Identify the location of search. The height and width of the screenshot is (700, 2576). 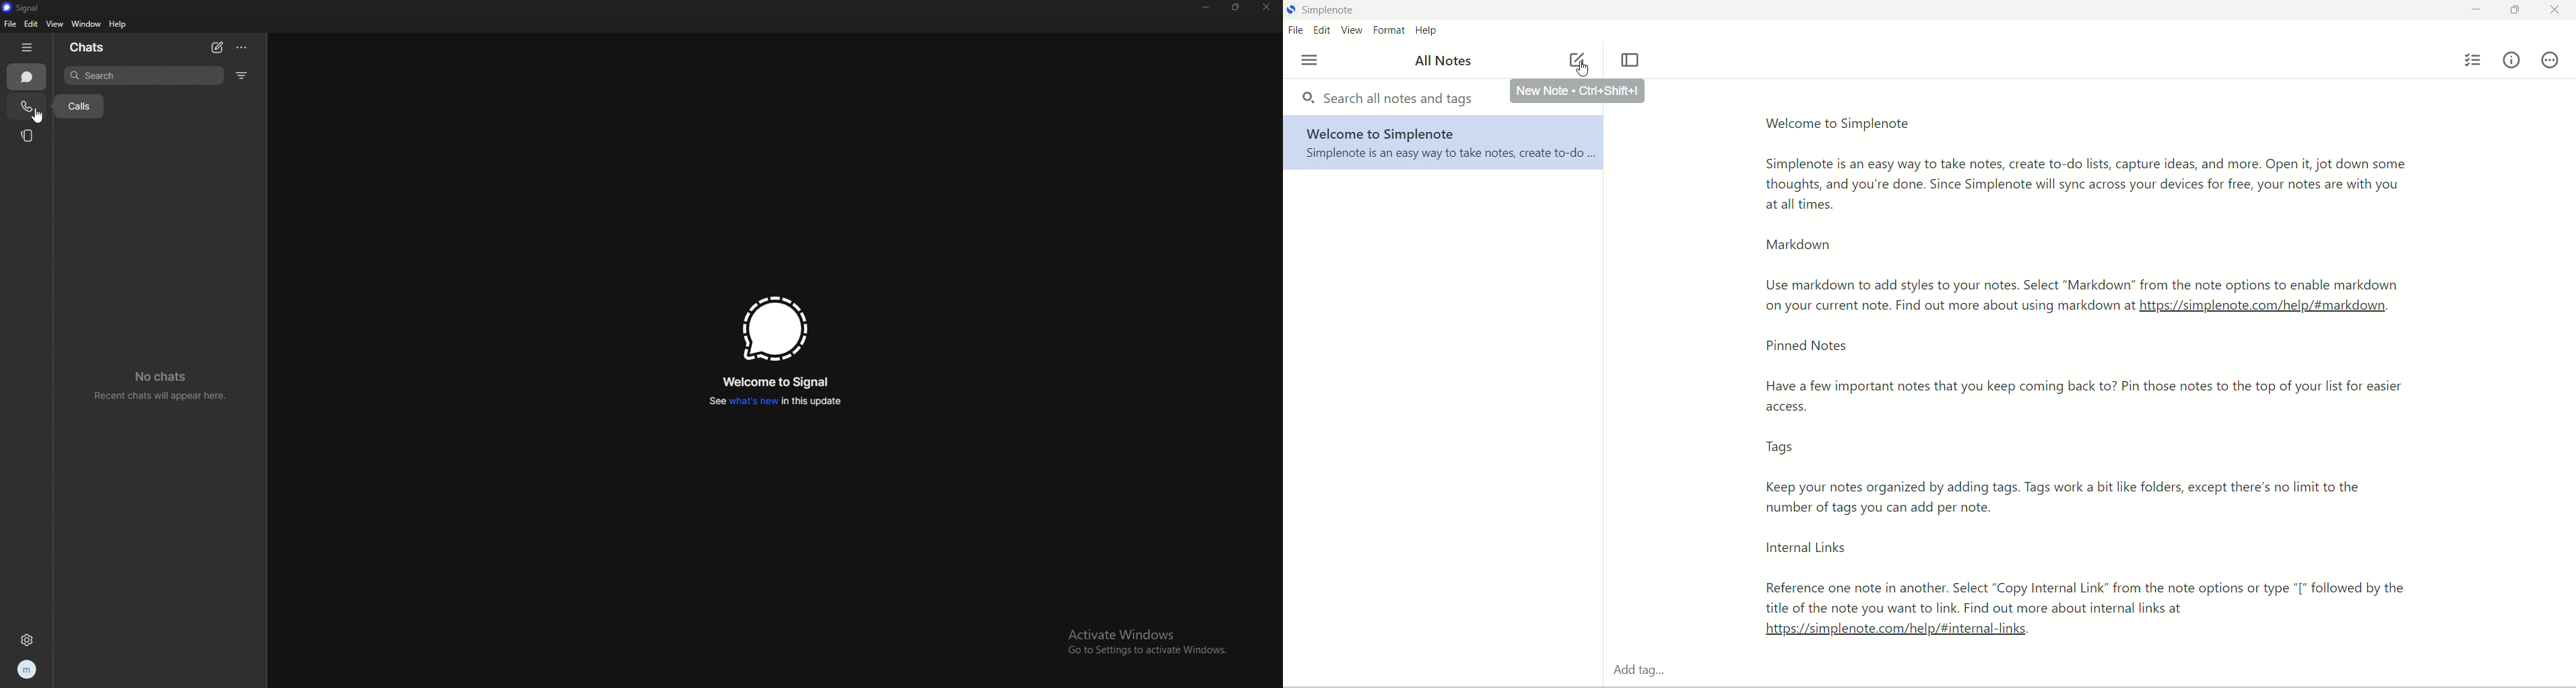
(145, 74).